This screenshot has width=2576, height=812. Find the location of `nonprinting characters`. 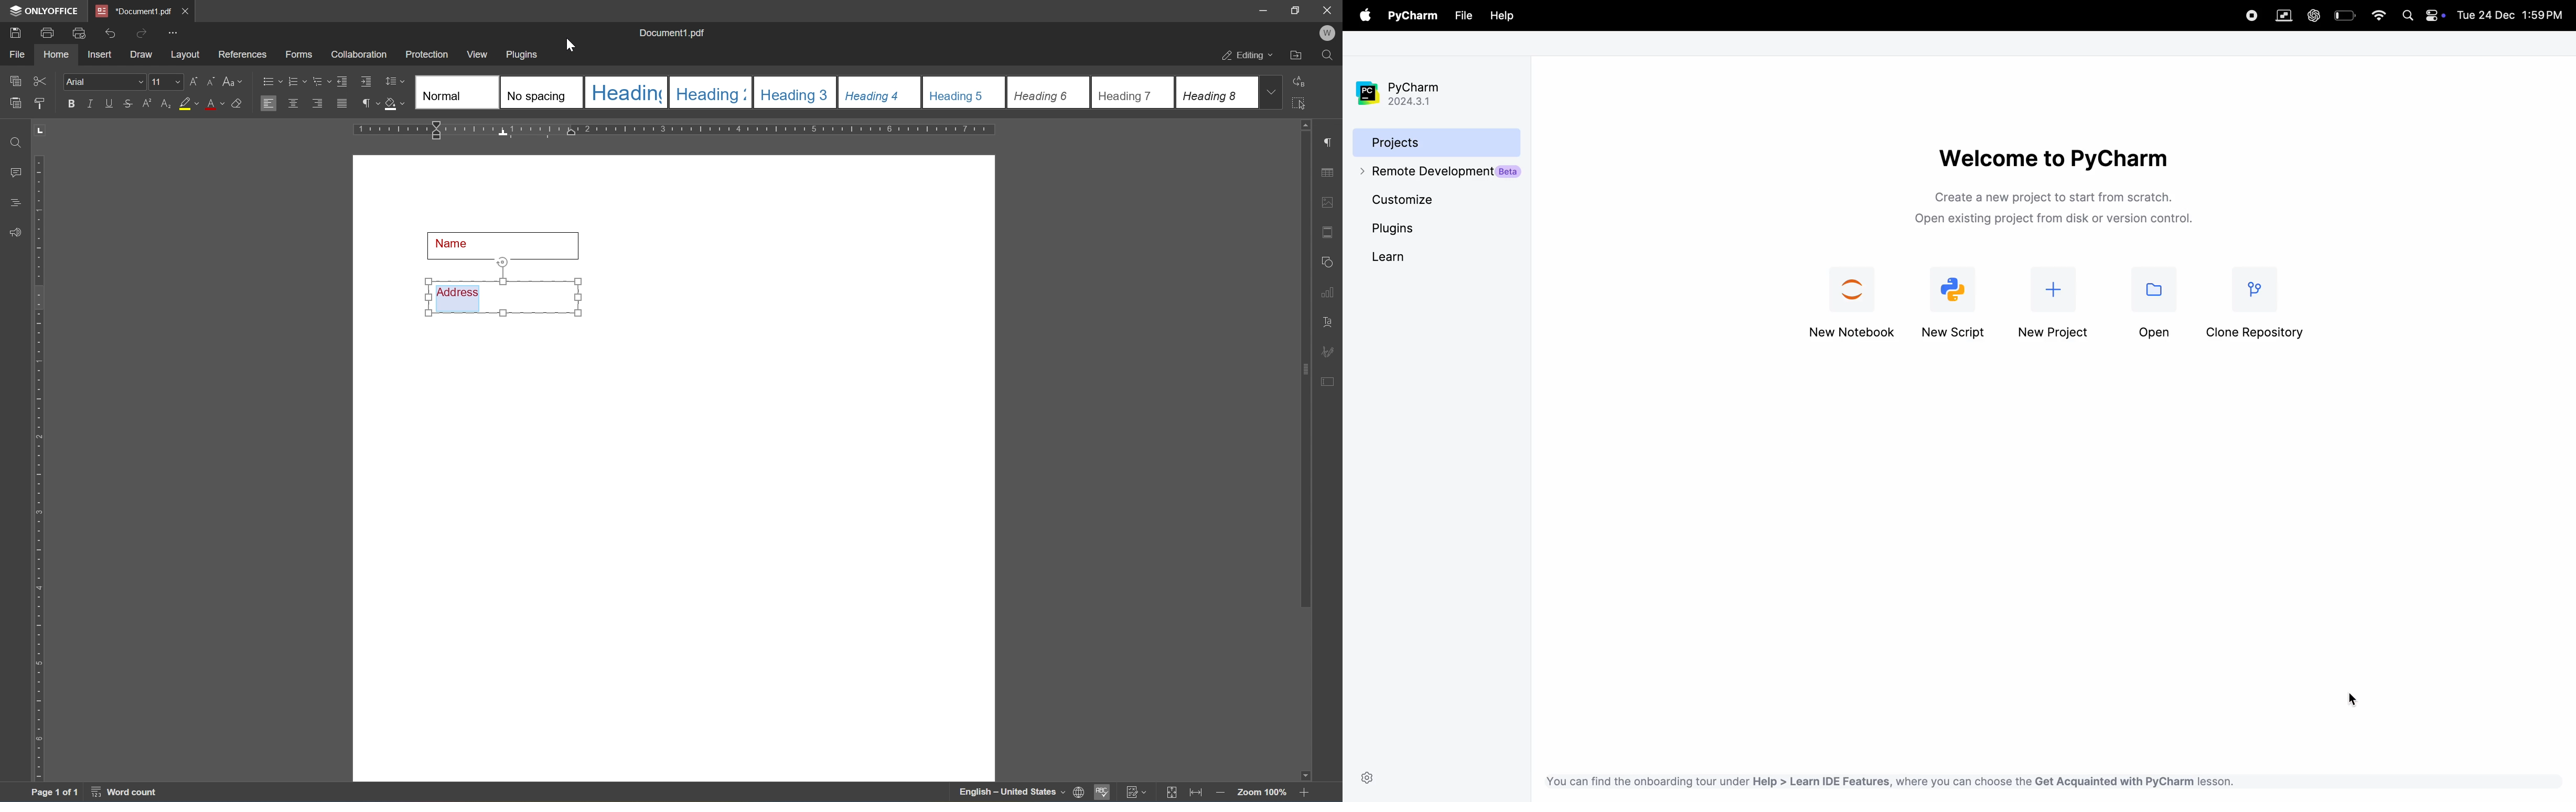

nonprinting characters is located at coordinates (371, 103).